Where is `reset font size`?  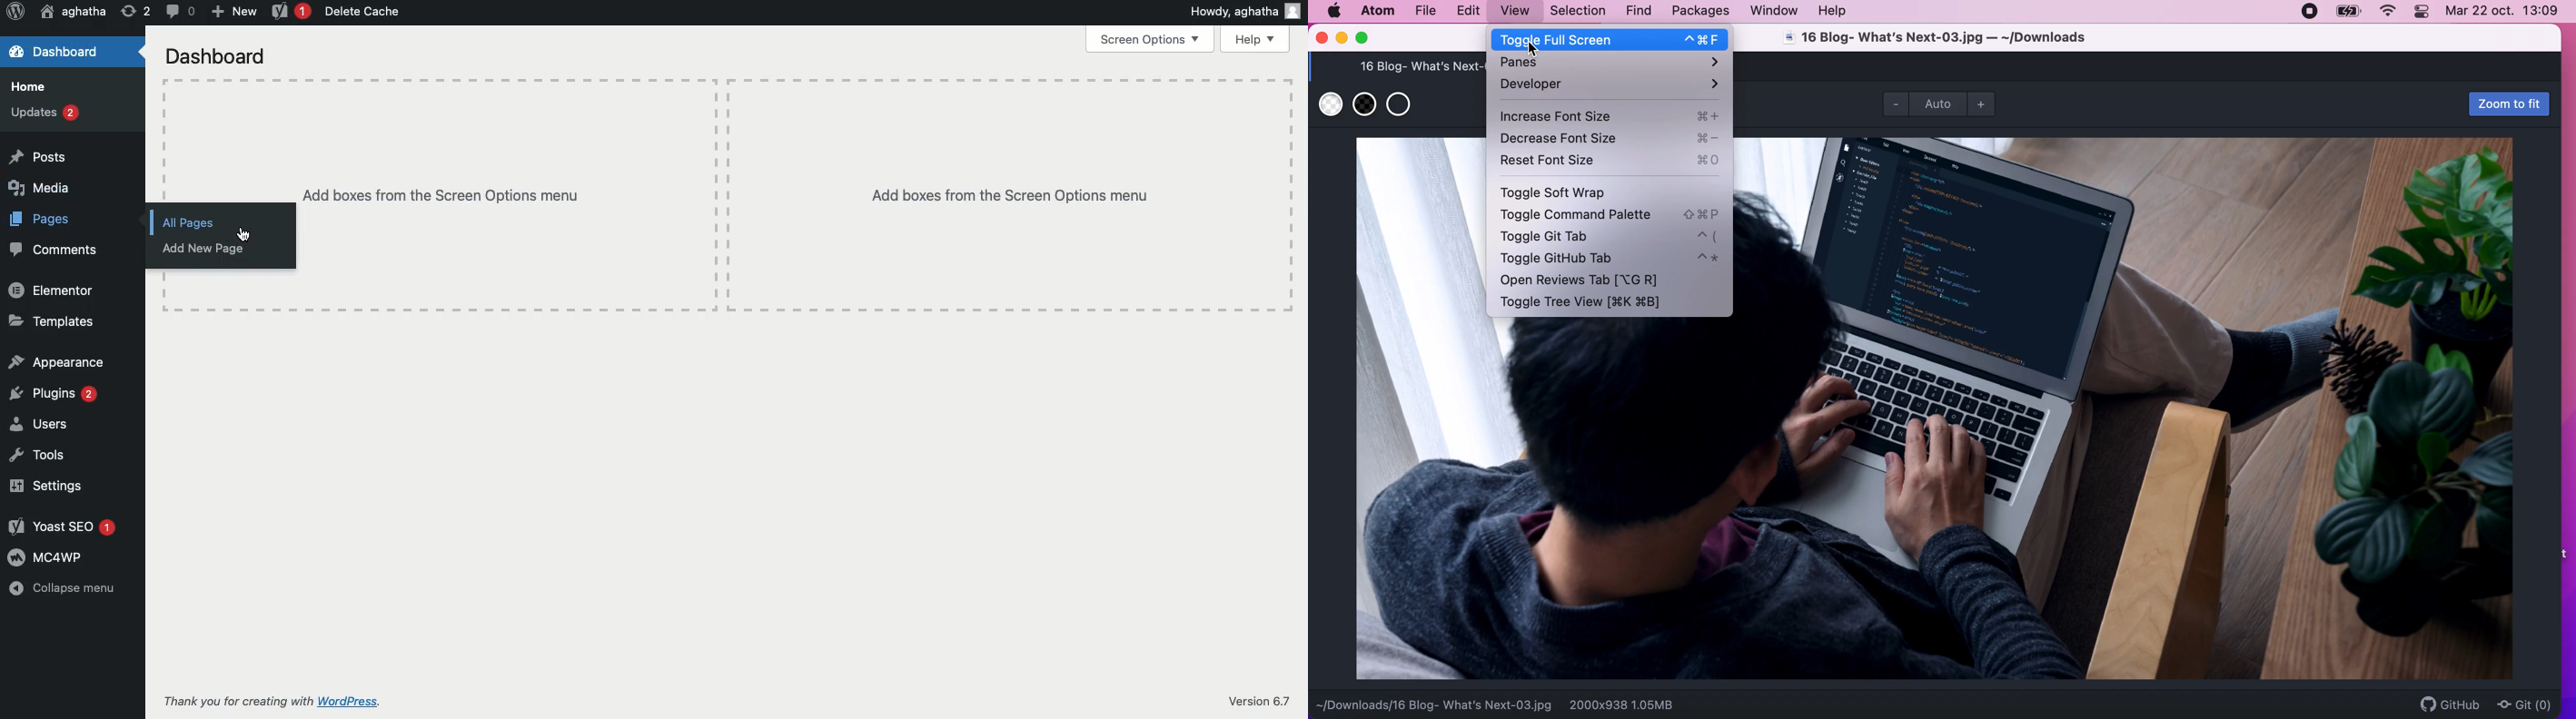
reset font size is located at coordinates (1613, 162).